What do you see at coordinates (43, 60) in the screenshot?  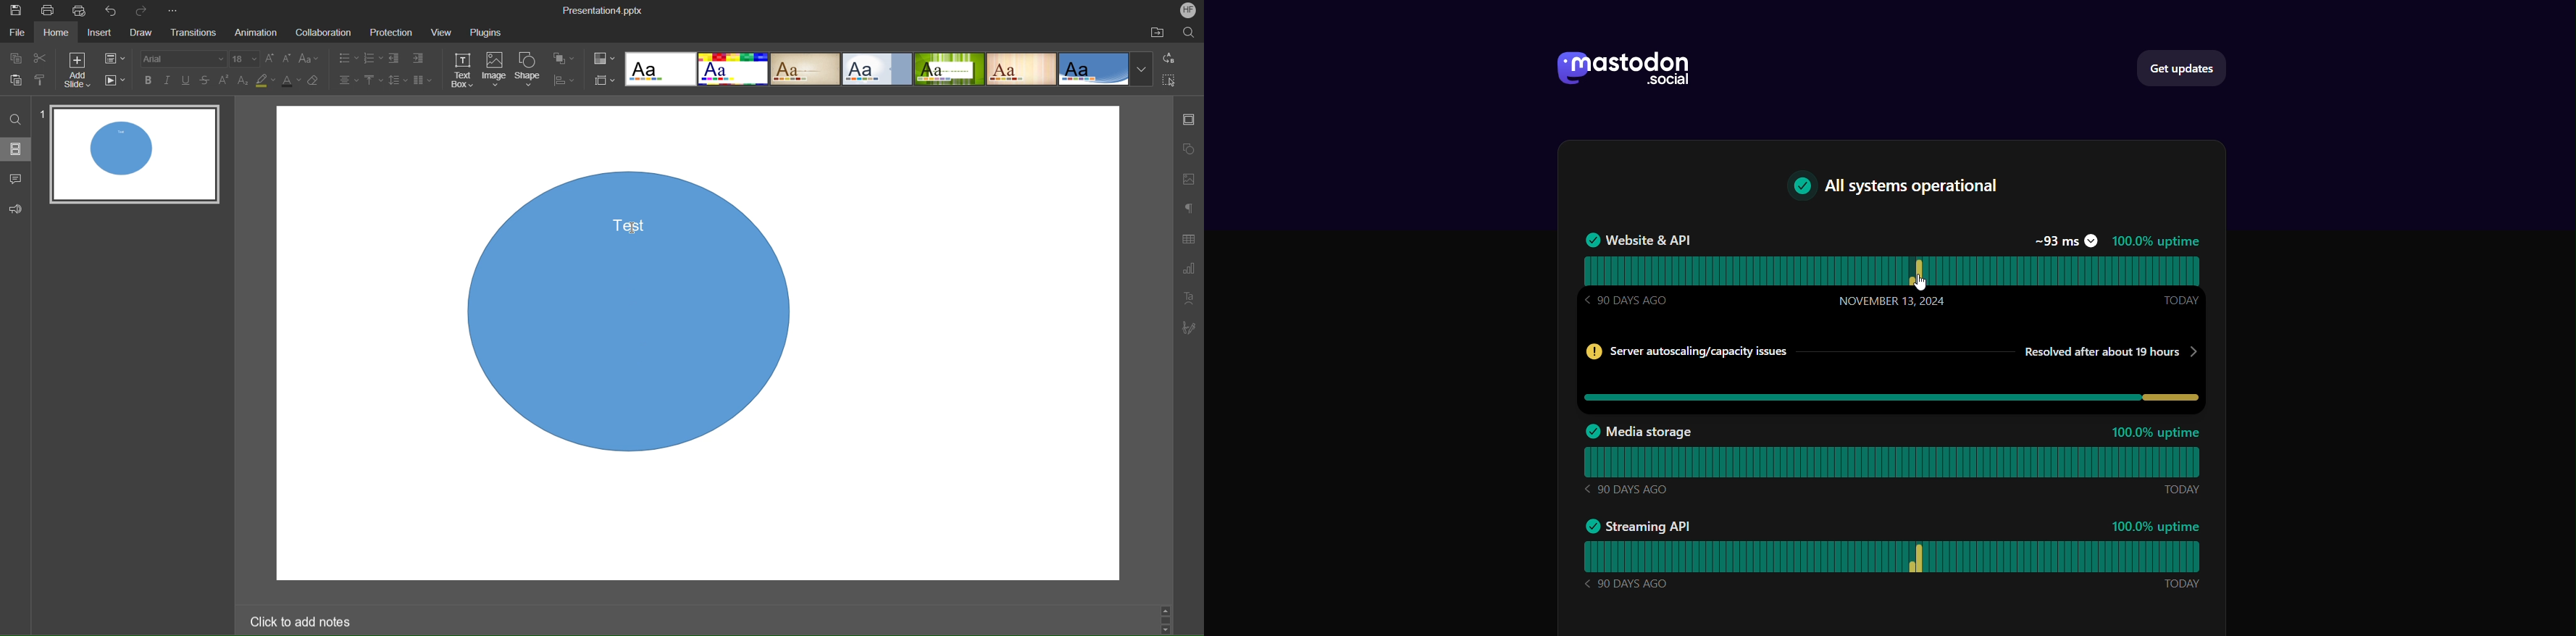 I see `Cut` at bounding box center [43, 60].